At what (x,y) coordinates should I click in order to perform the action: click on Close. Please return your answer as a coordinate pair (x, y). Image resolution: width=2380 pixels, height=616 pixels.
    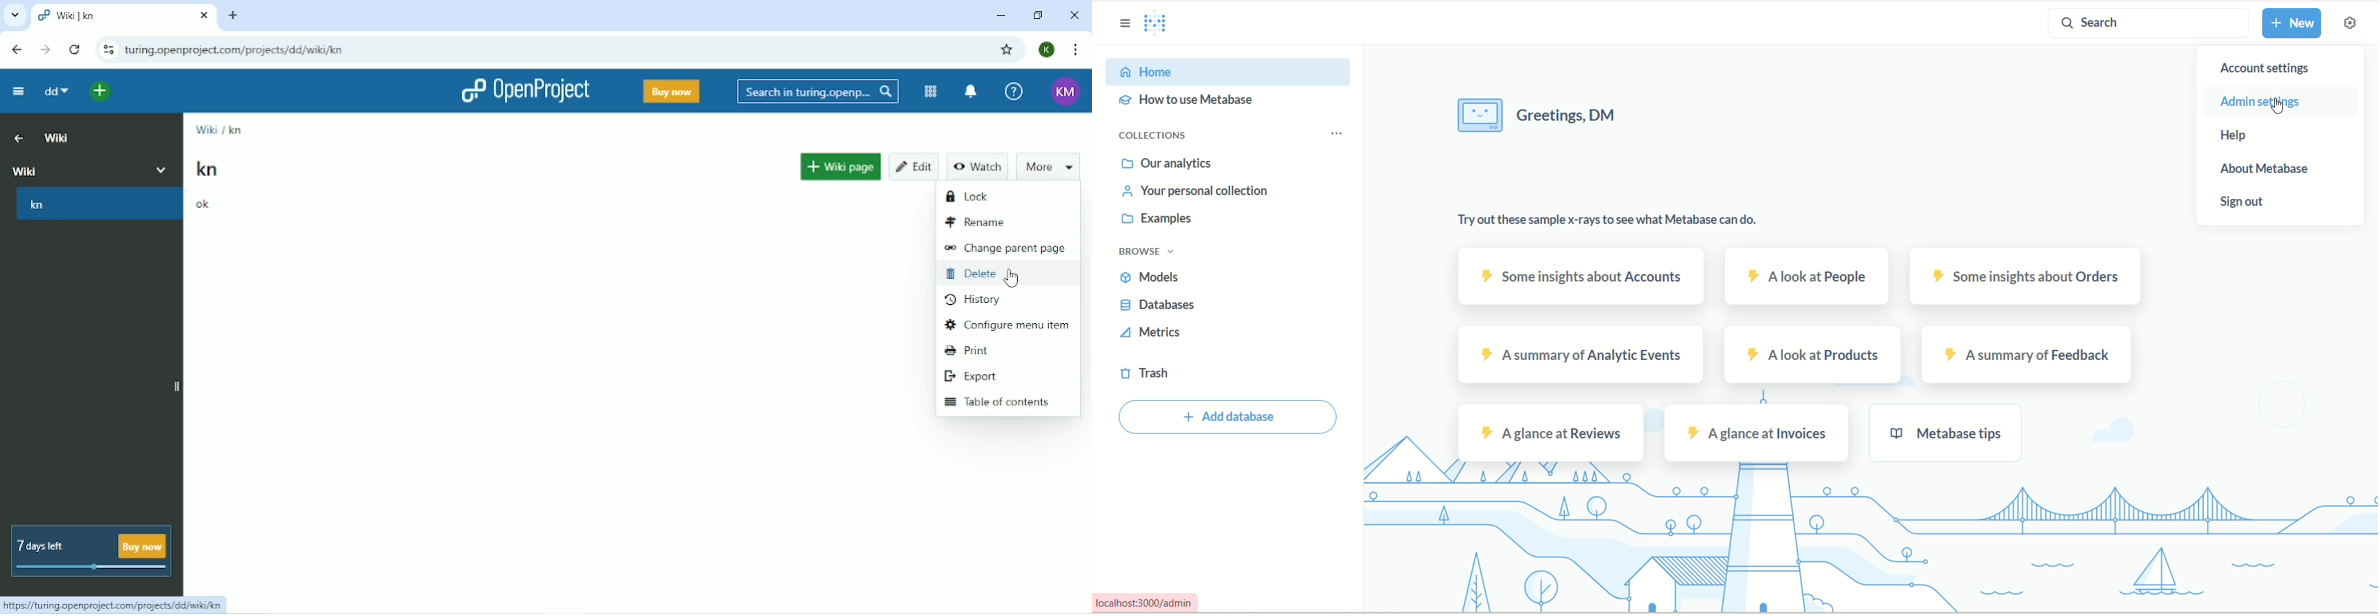
    Looking at the image, I should click on (1072, 15).